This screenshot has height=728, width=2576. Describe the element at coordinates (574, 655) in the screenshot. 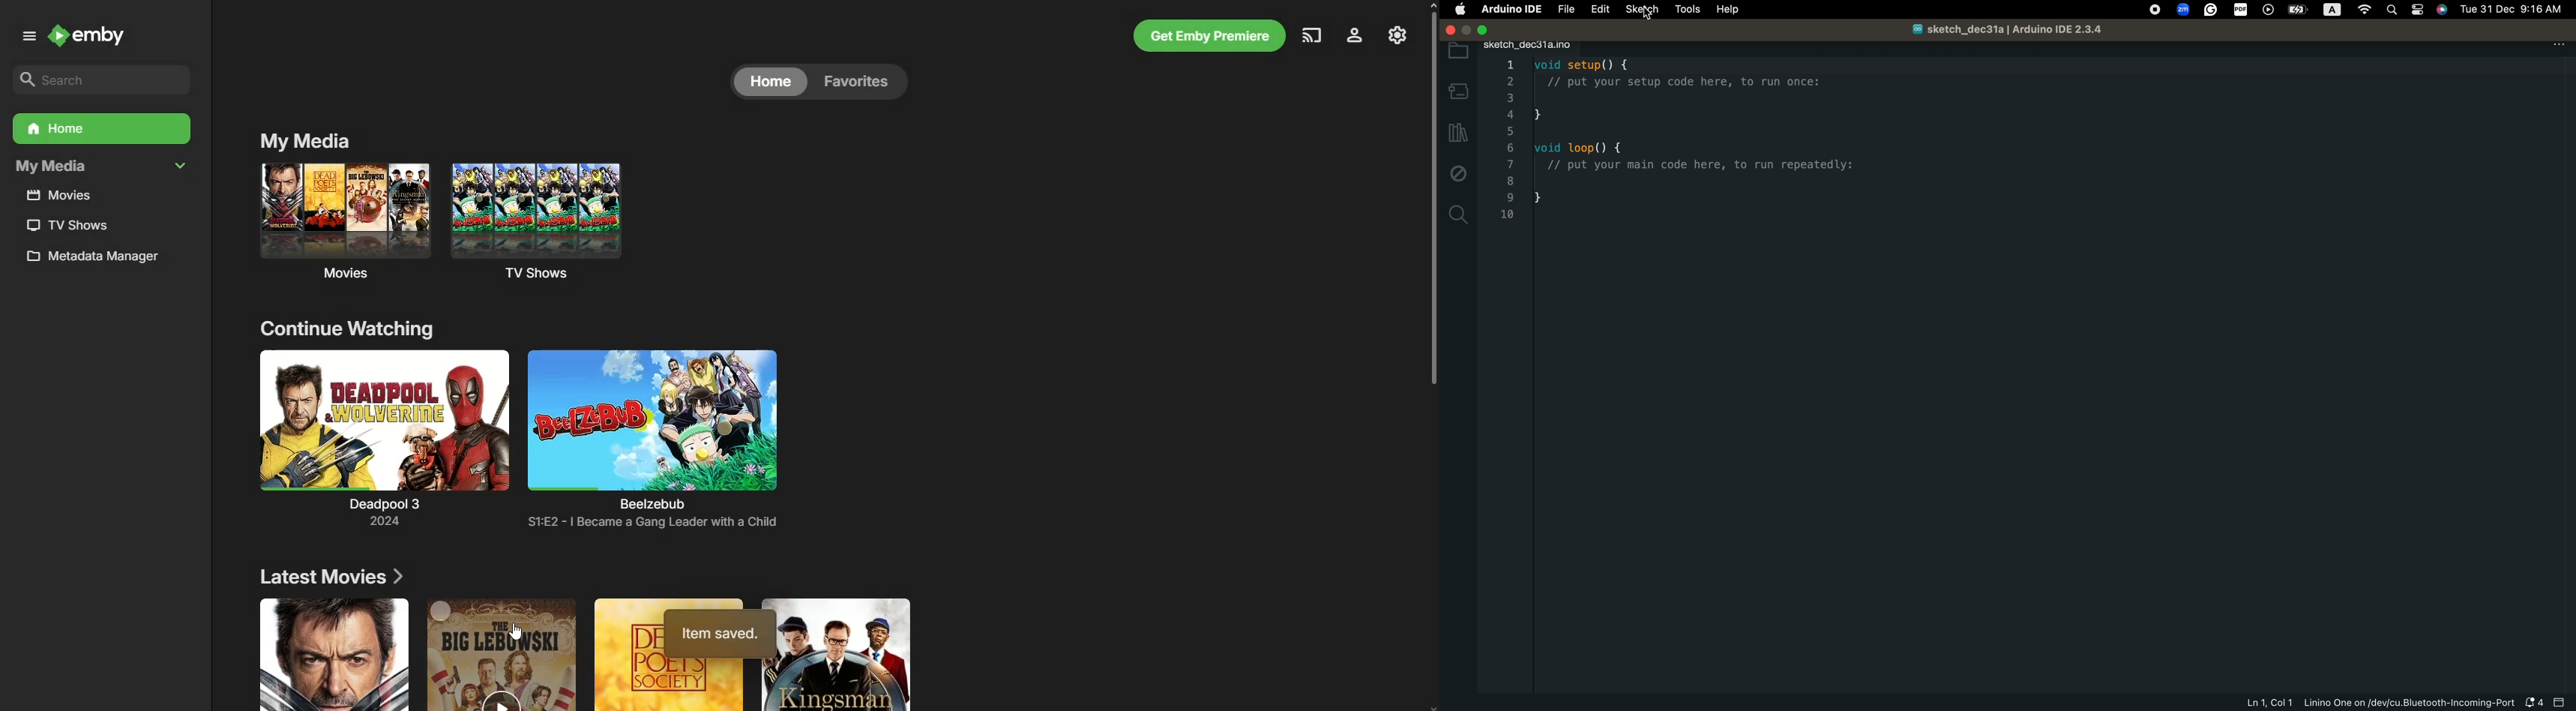

I see `Posters` at that location.